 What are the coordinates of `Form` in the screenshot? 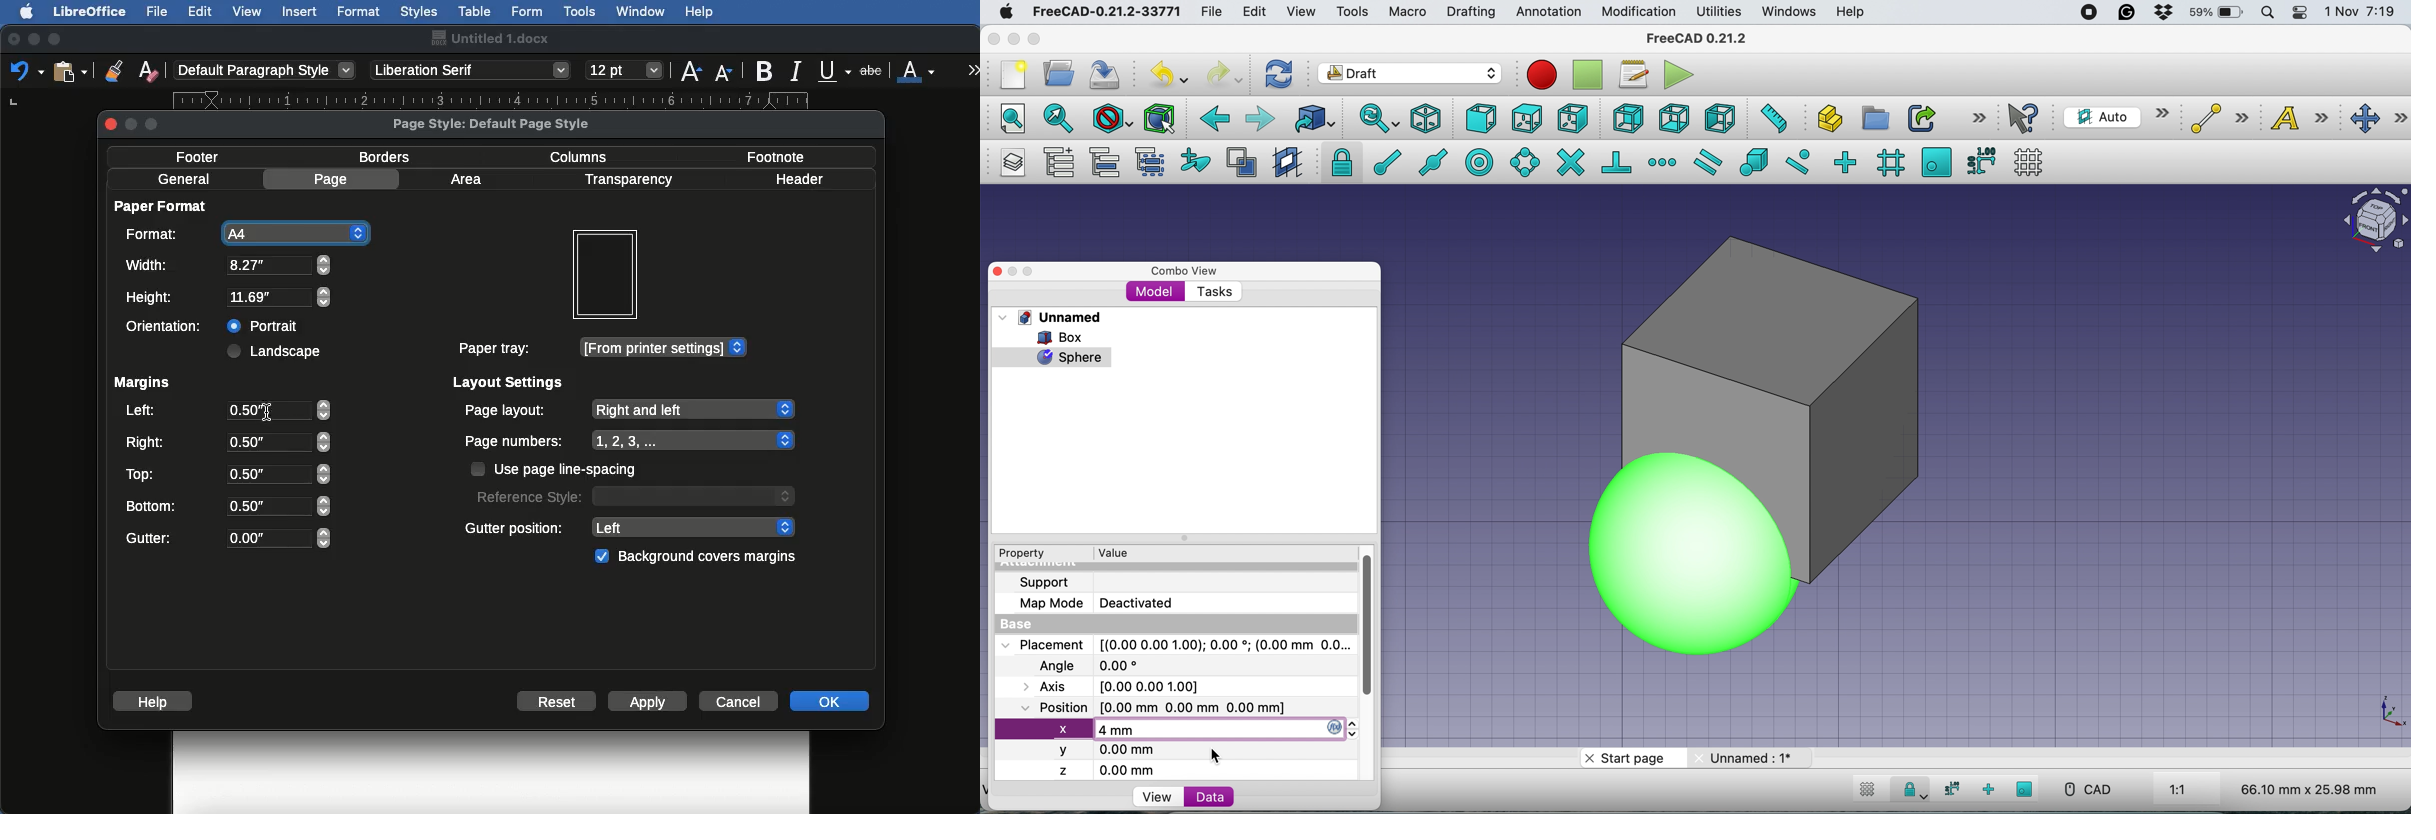 It's located at (527, 12).